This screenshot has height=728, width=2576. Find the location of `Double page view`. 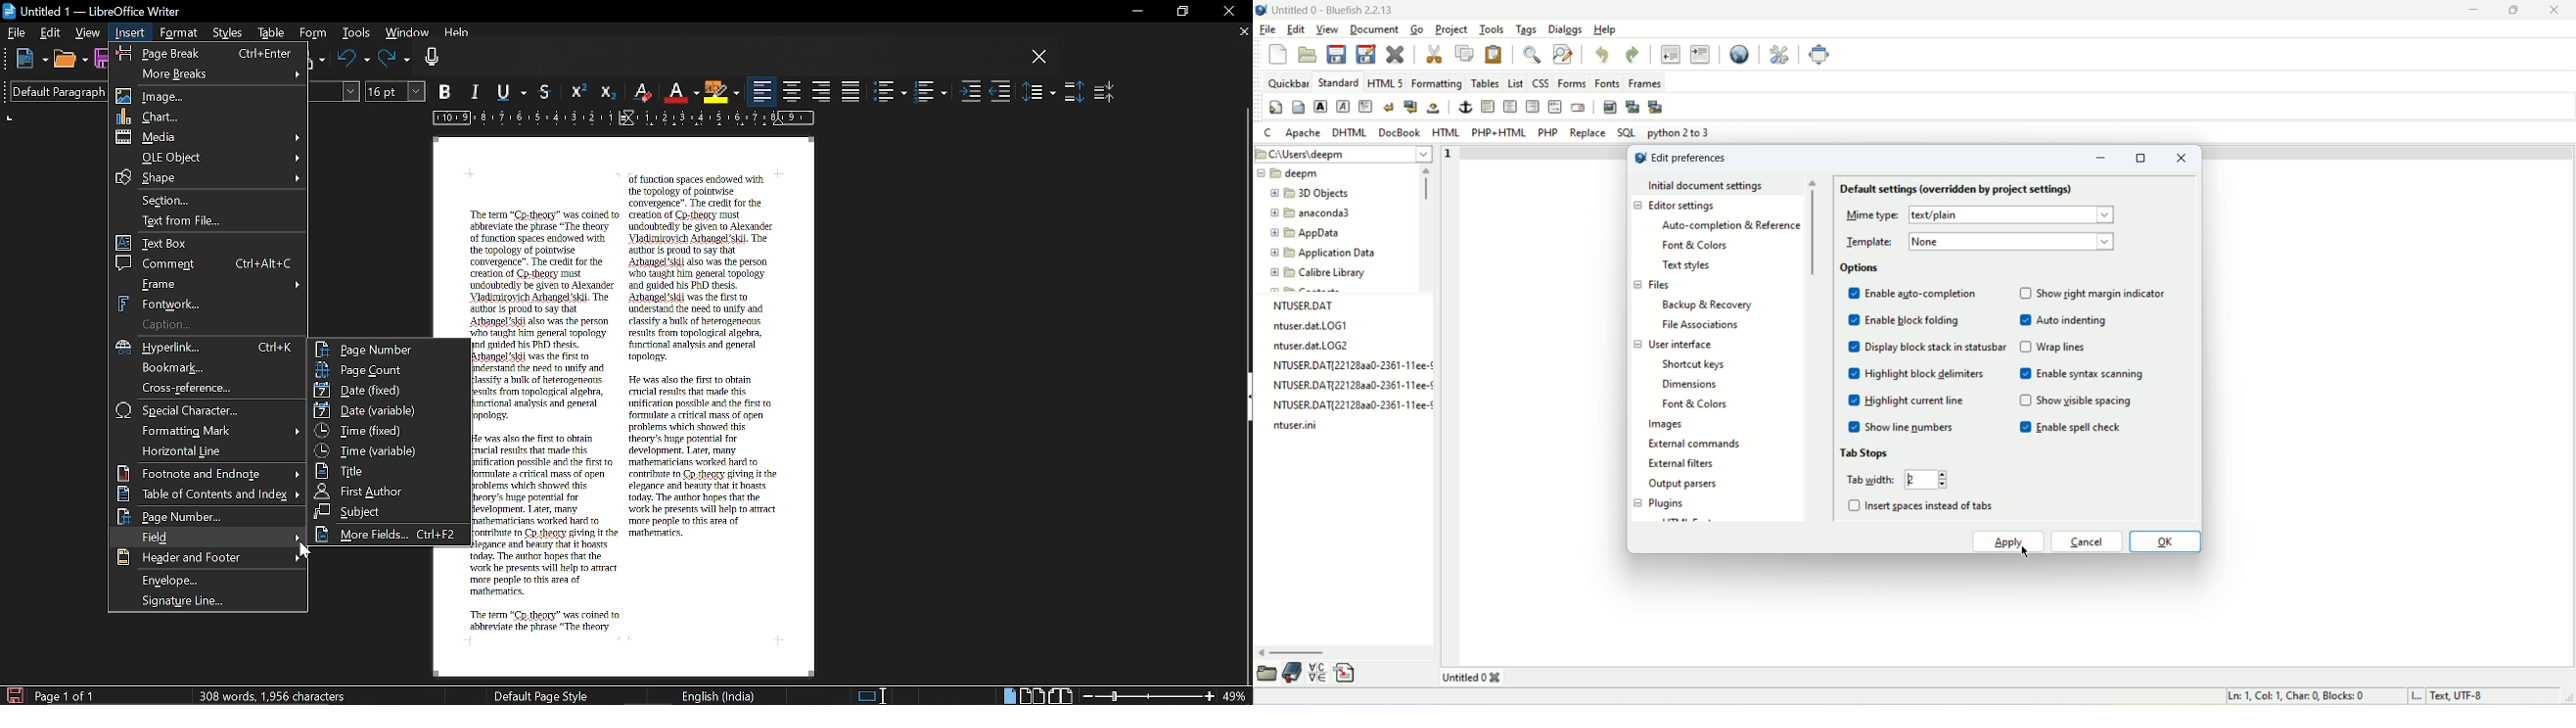

Double page view is located at coordinates (1034, 695).